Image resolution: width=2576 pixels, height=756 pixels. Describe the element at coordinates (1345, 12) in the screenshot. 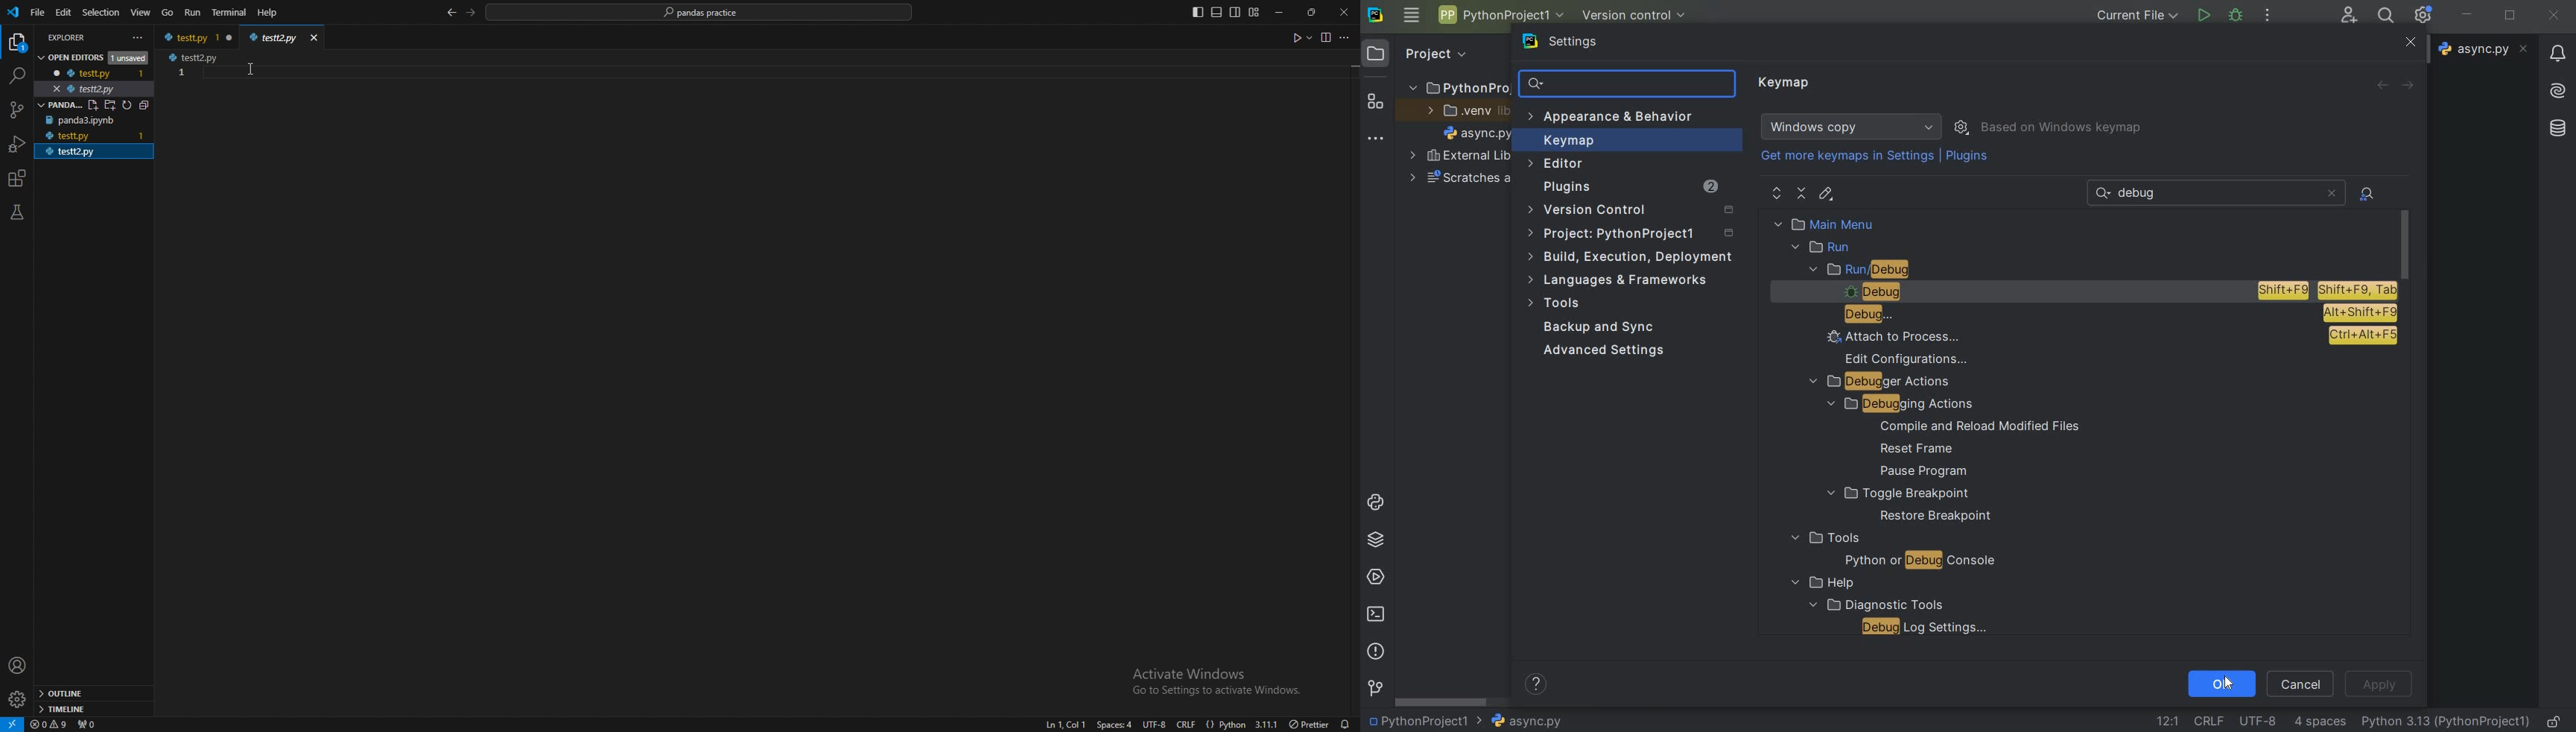

I see `close` at that location.